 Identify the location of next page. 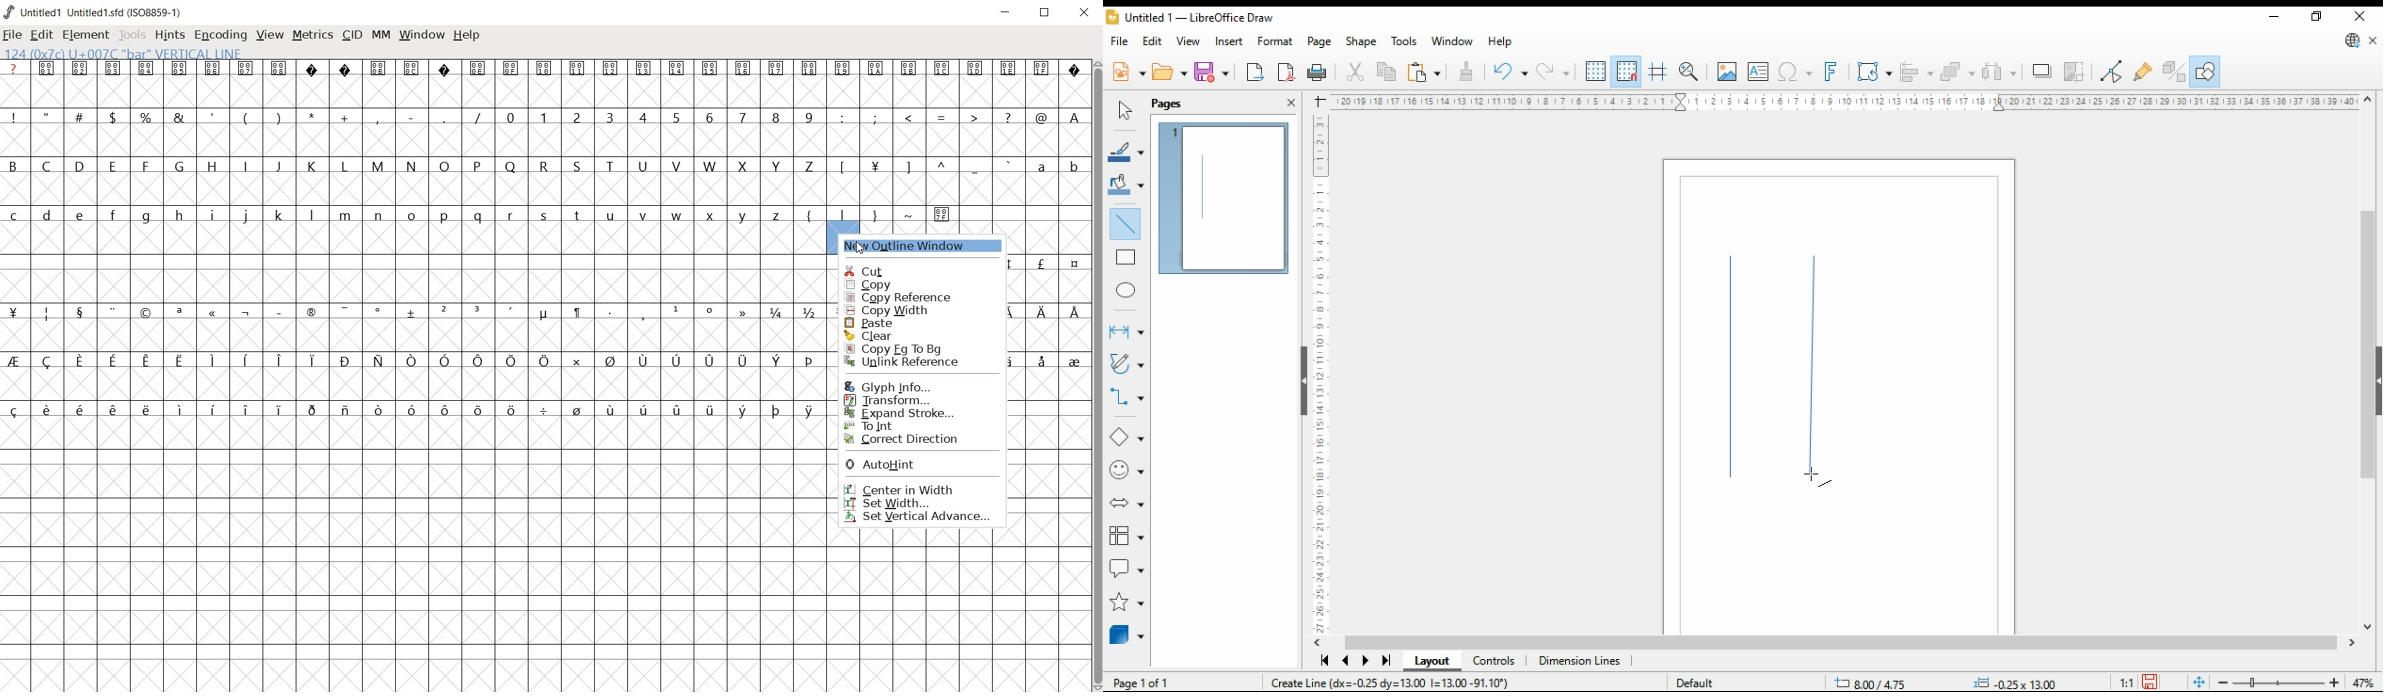
(1365, 662).